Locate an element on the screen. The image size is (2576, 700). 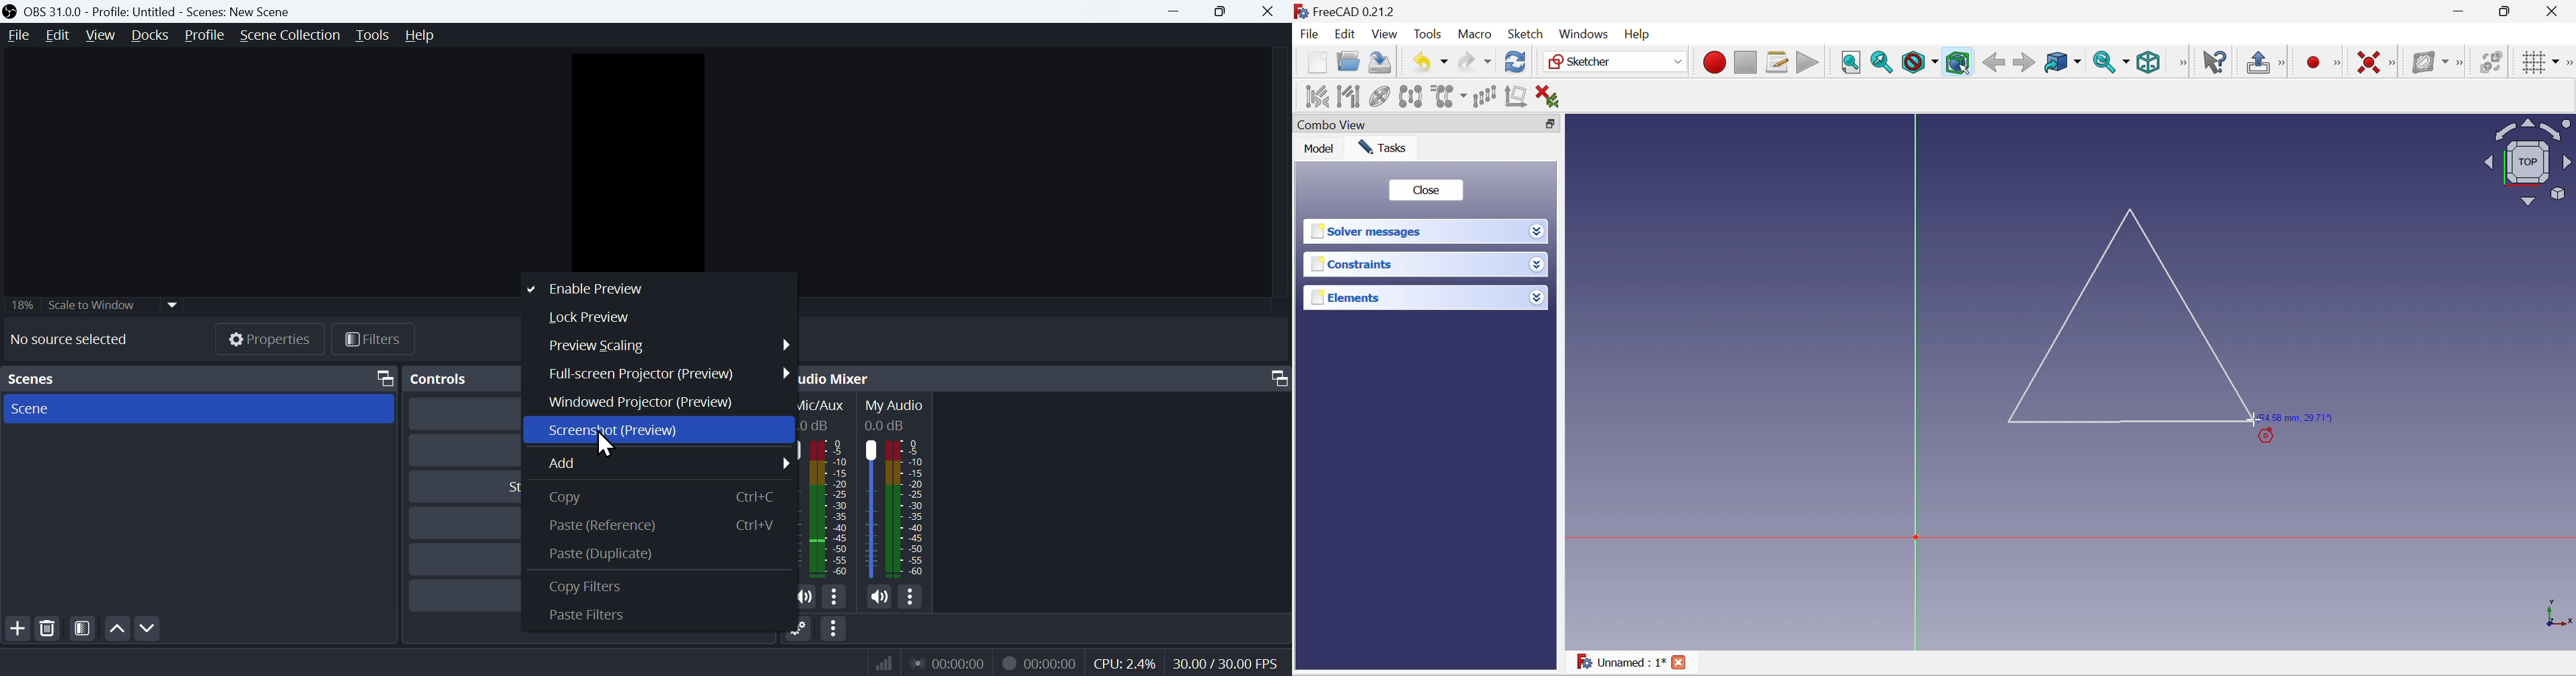
Tasks is located at coordinates (1382, 148).